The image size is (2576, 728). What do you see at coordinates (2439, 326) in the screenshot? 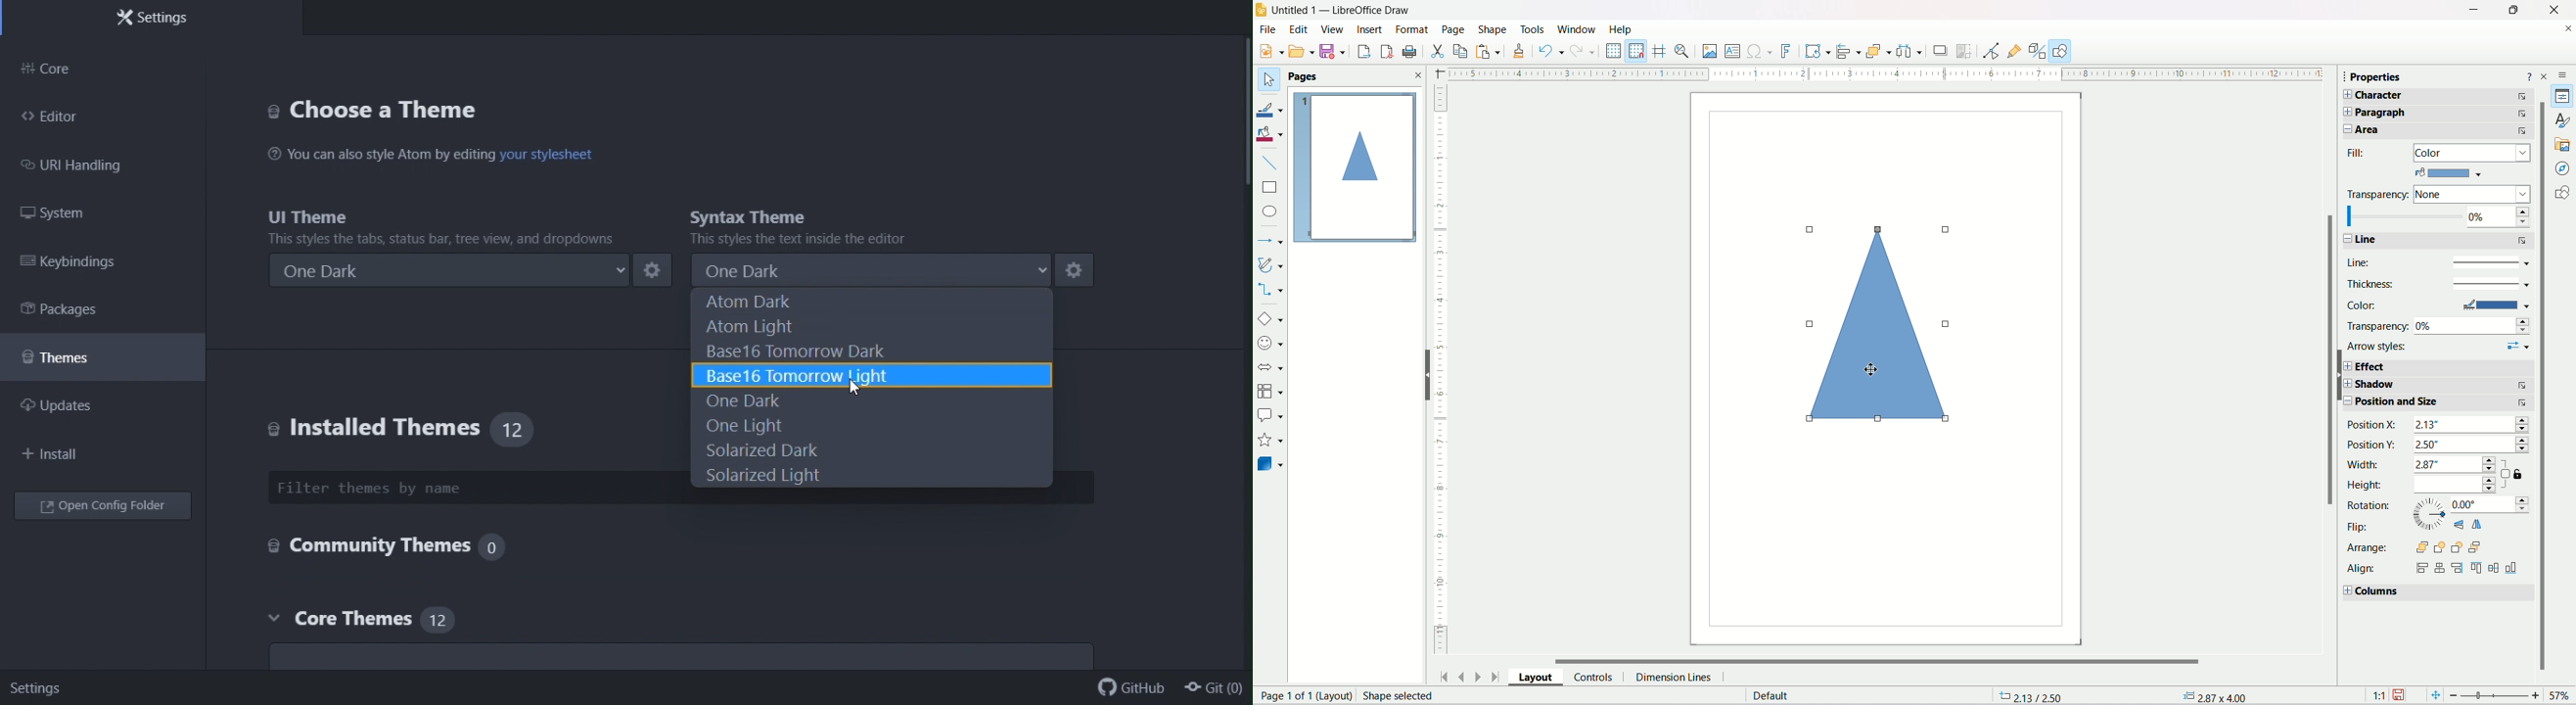
I see `transparency` at bounding box center [2439, 326].